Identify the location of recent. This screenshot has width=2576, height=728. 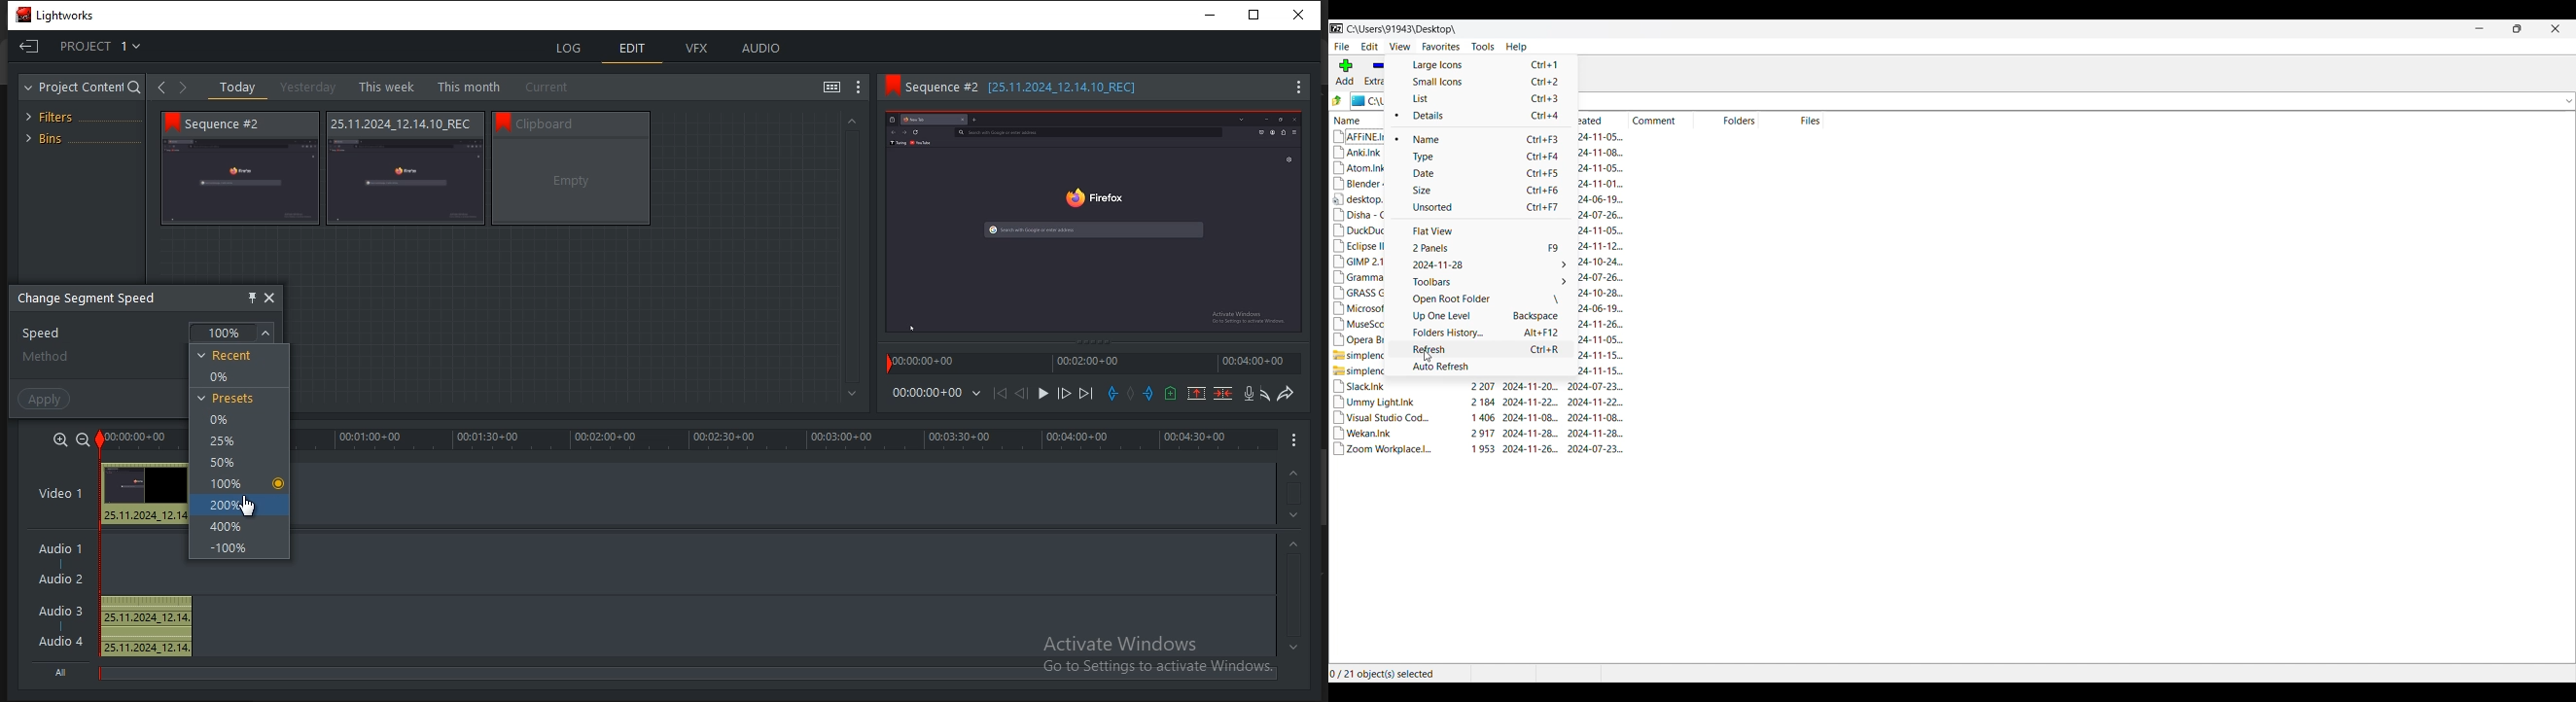
(227, 355).